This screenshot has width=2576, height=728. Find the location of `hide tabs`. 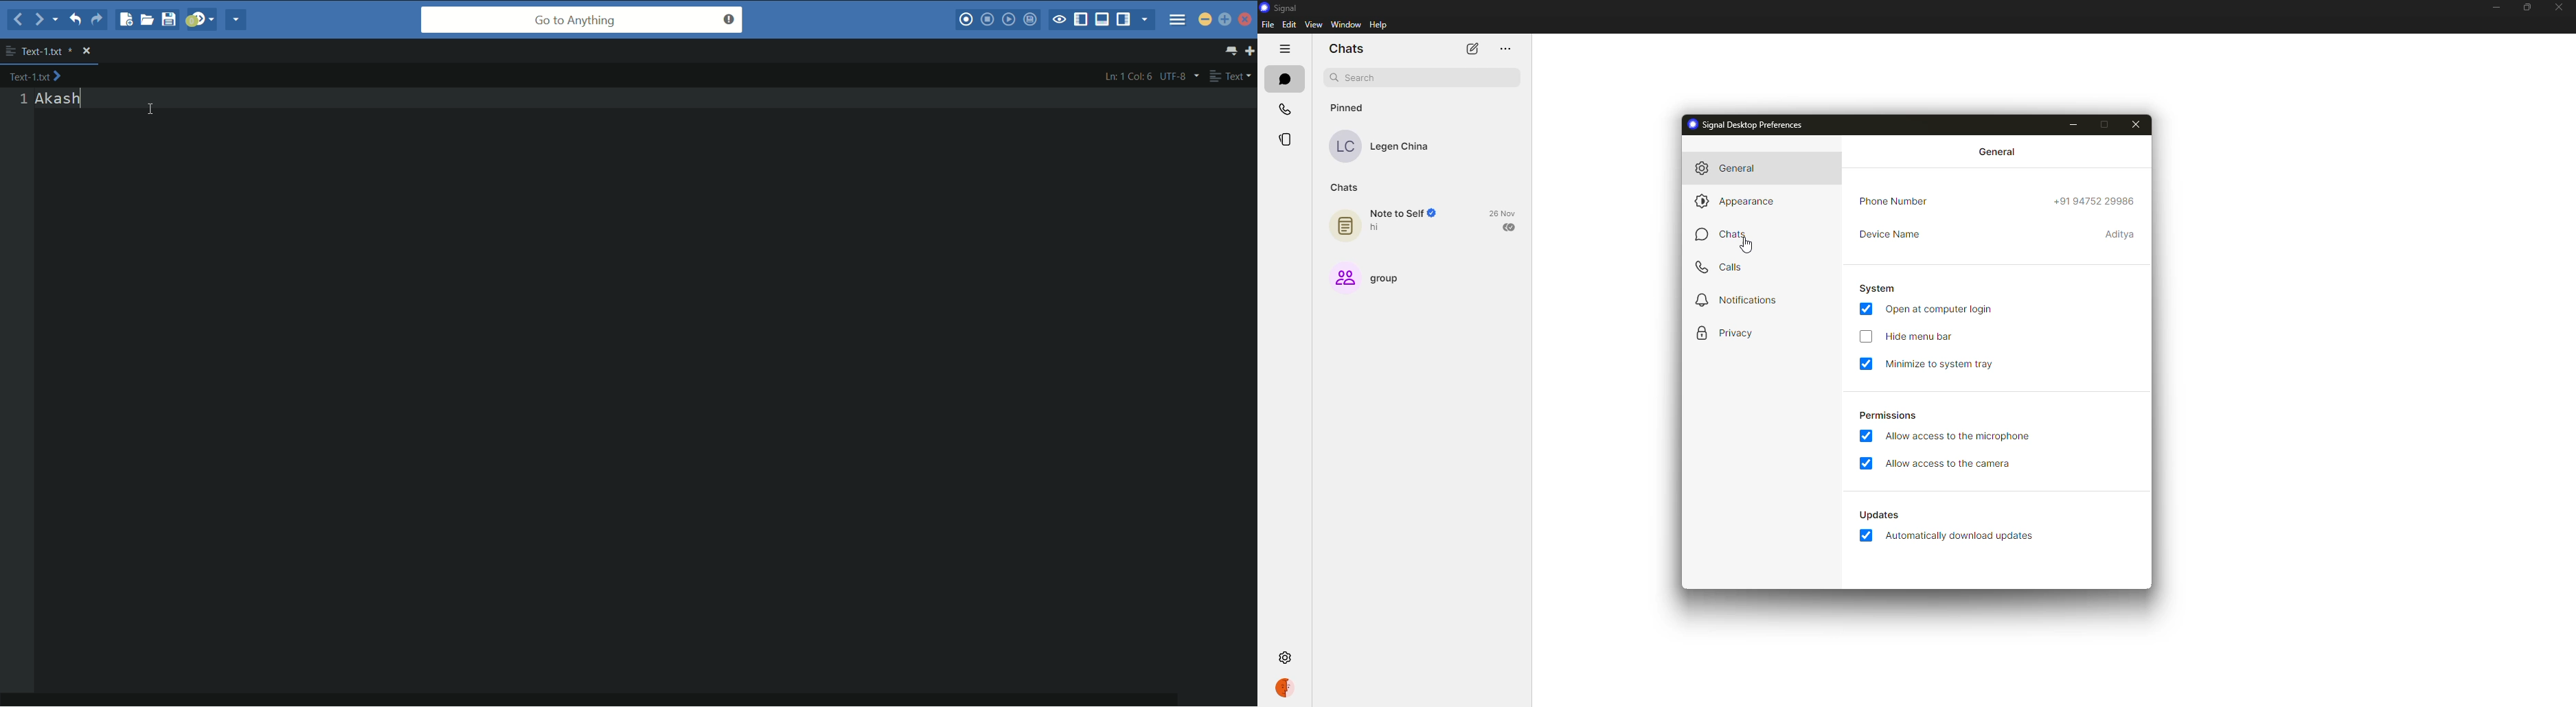

hide tabs is located at coordinates (1284, 50).